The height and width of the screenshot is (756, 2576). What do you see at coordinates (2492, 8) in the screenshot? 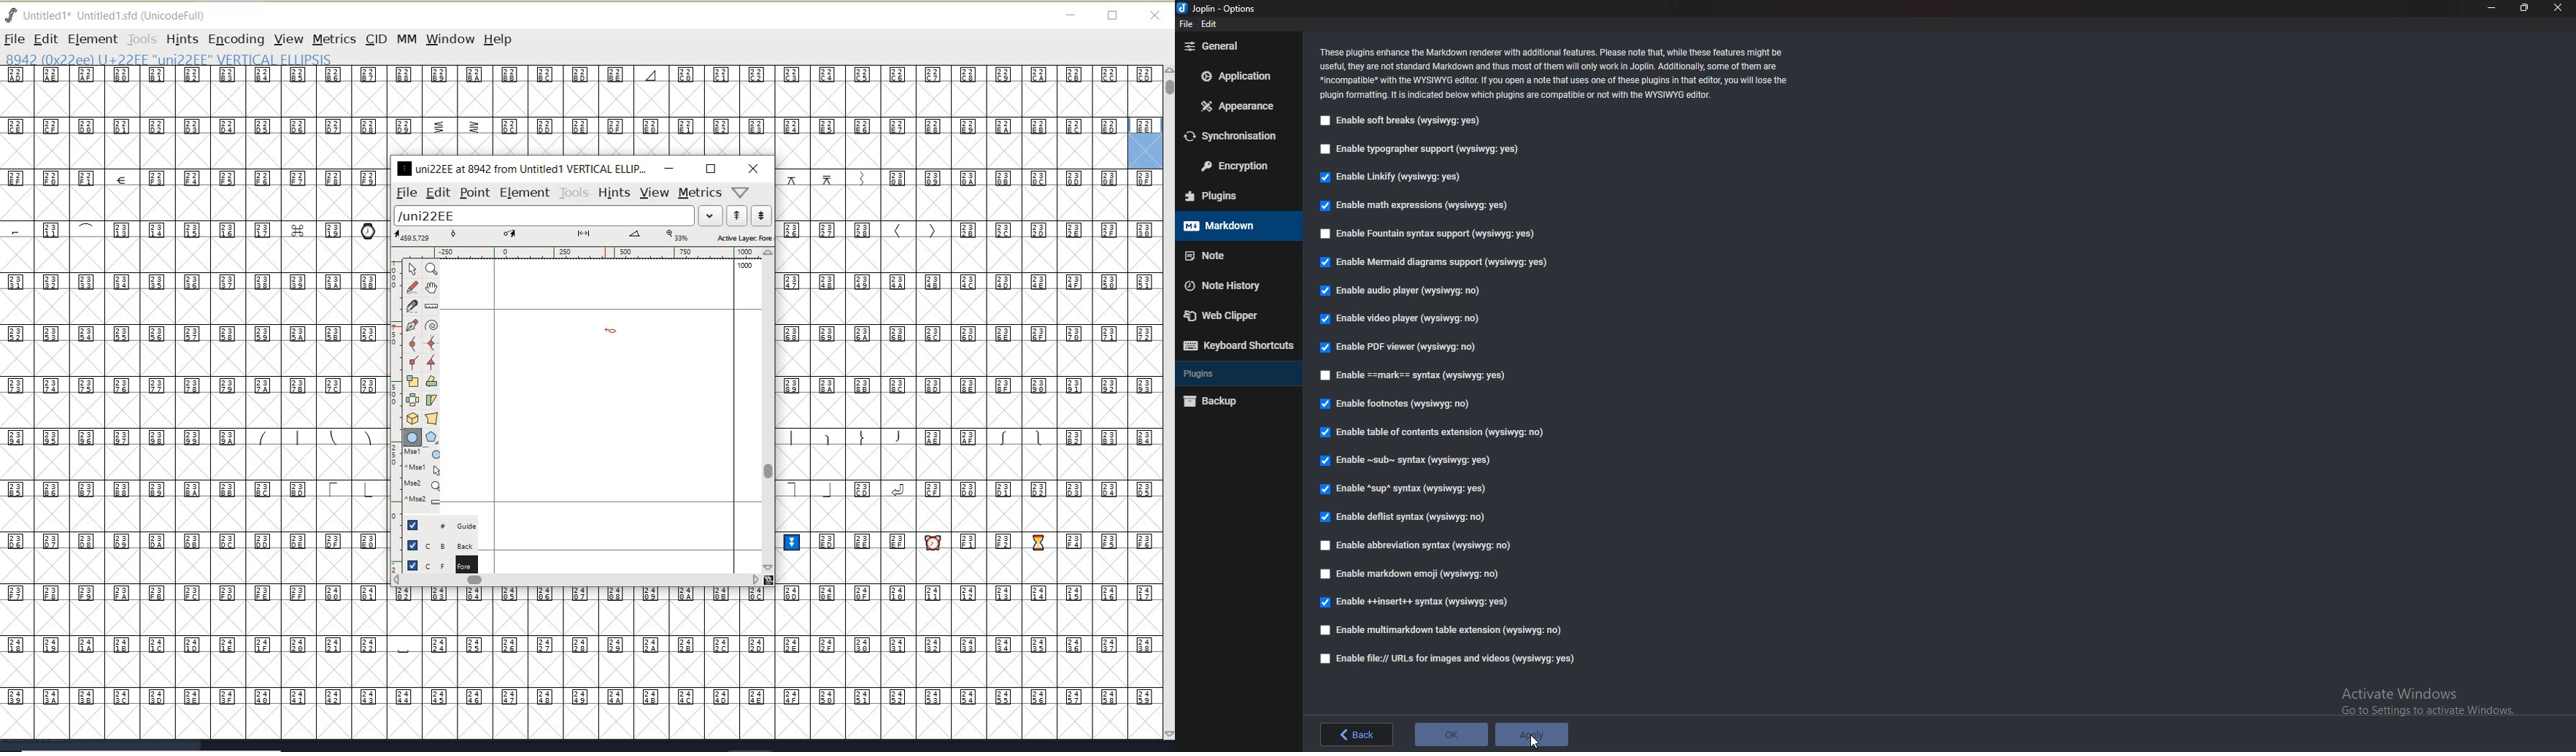
I see `Minimize` at bounding box center [2492, 8].